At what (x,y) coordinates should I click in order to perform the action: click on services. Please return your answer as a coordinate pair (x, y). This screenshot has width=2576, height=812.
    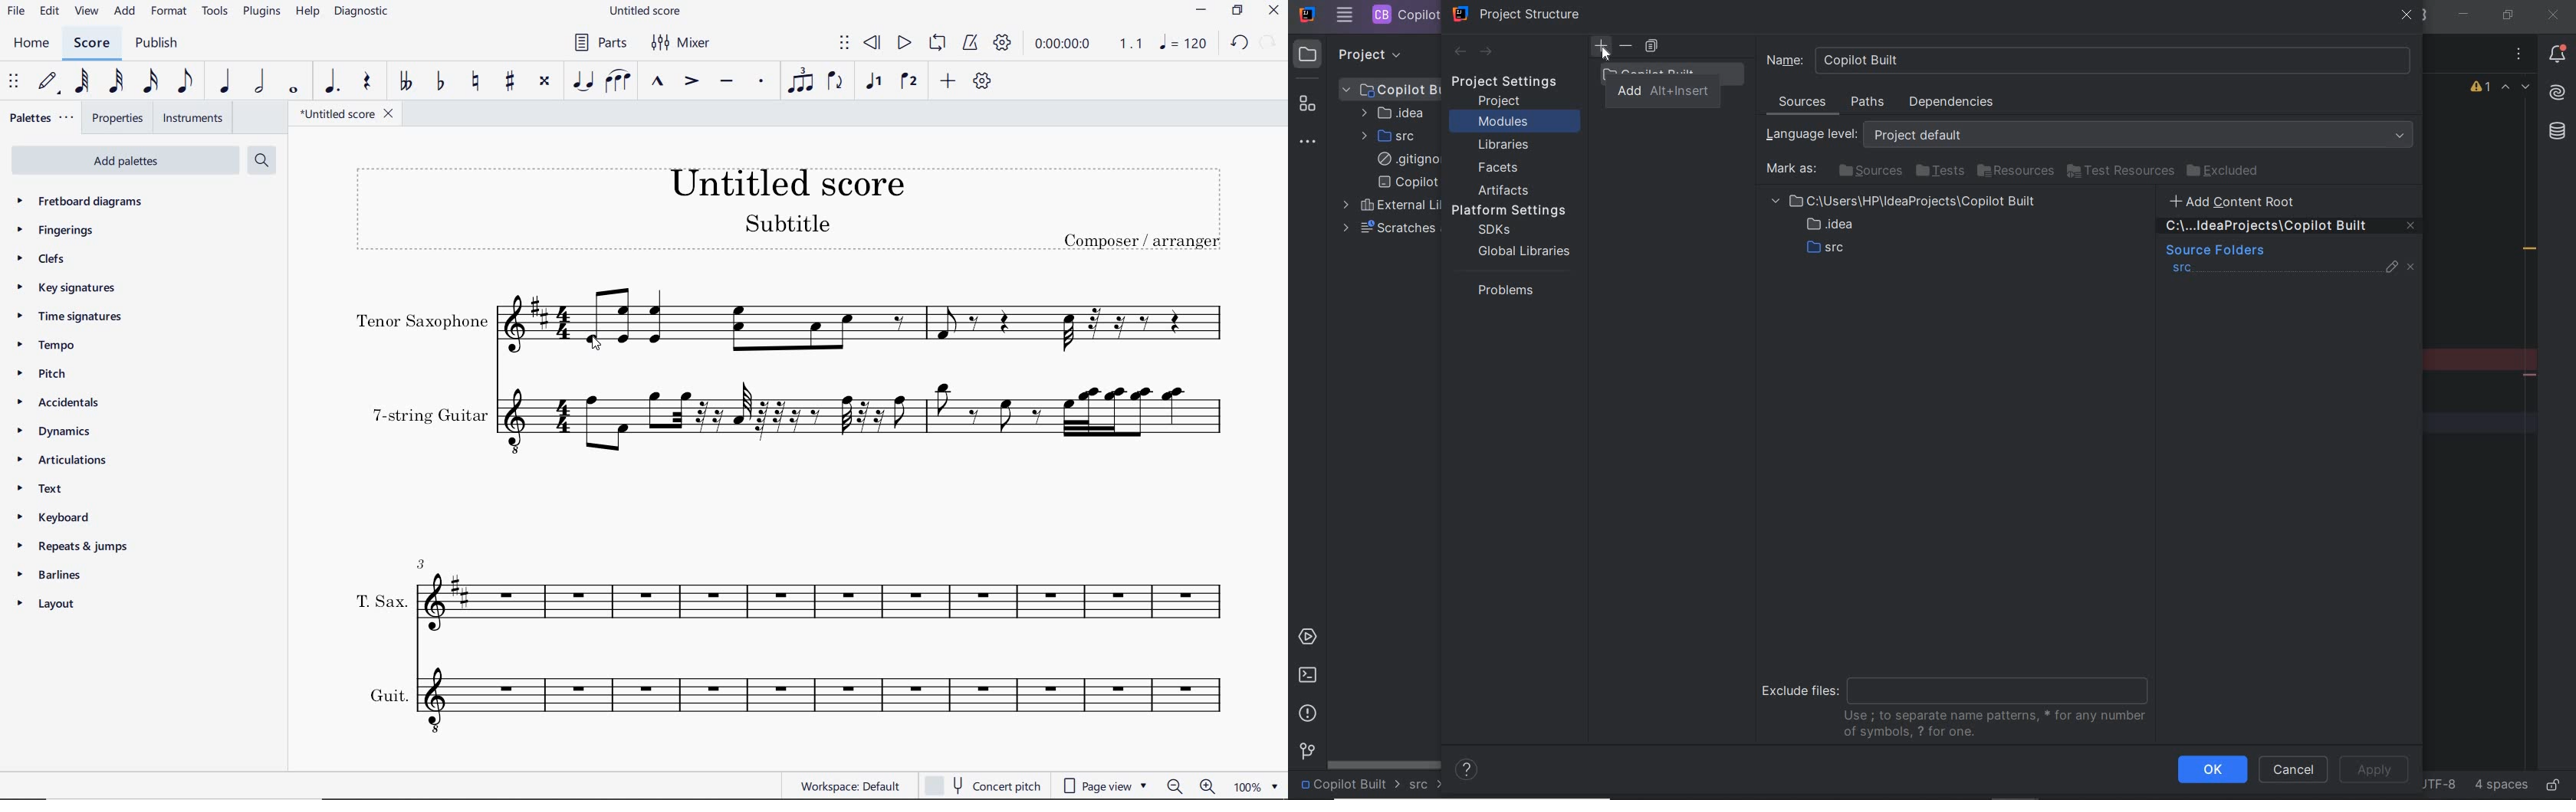
    Looking at the image, I should click on (1309, 638).